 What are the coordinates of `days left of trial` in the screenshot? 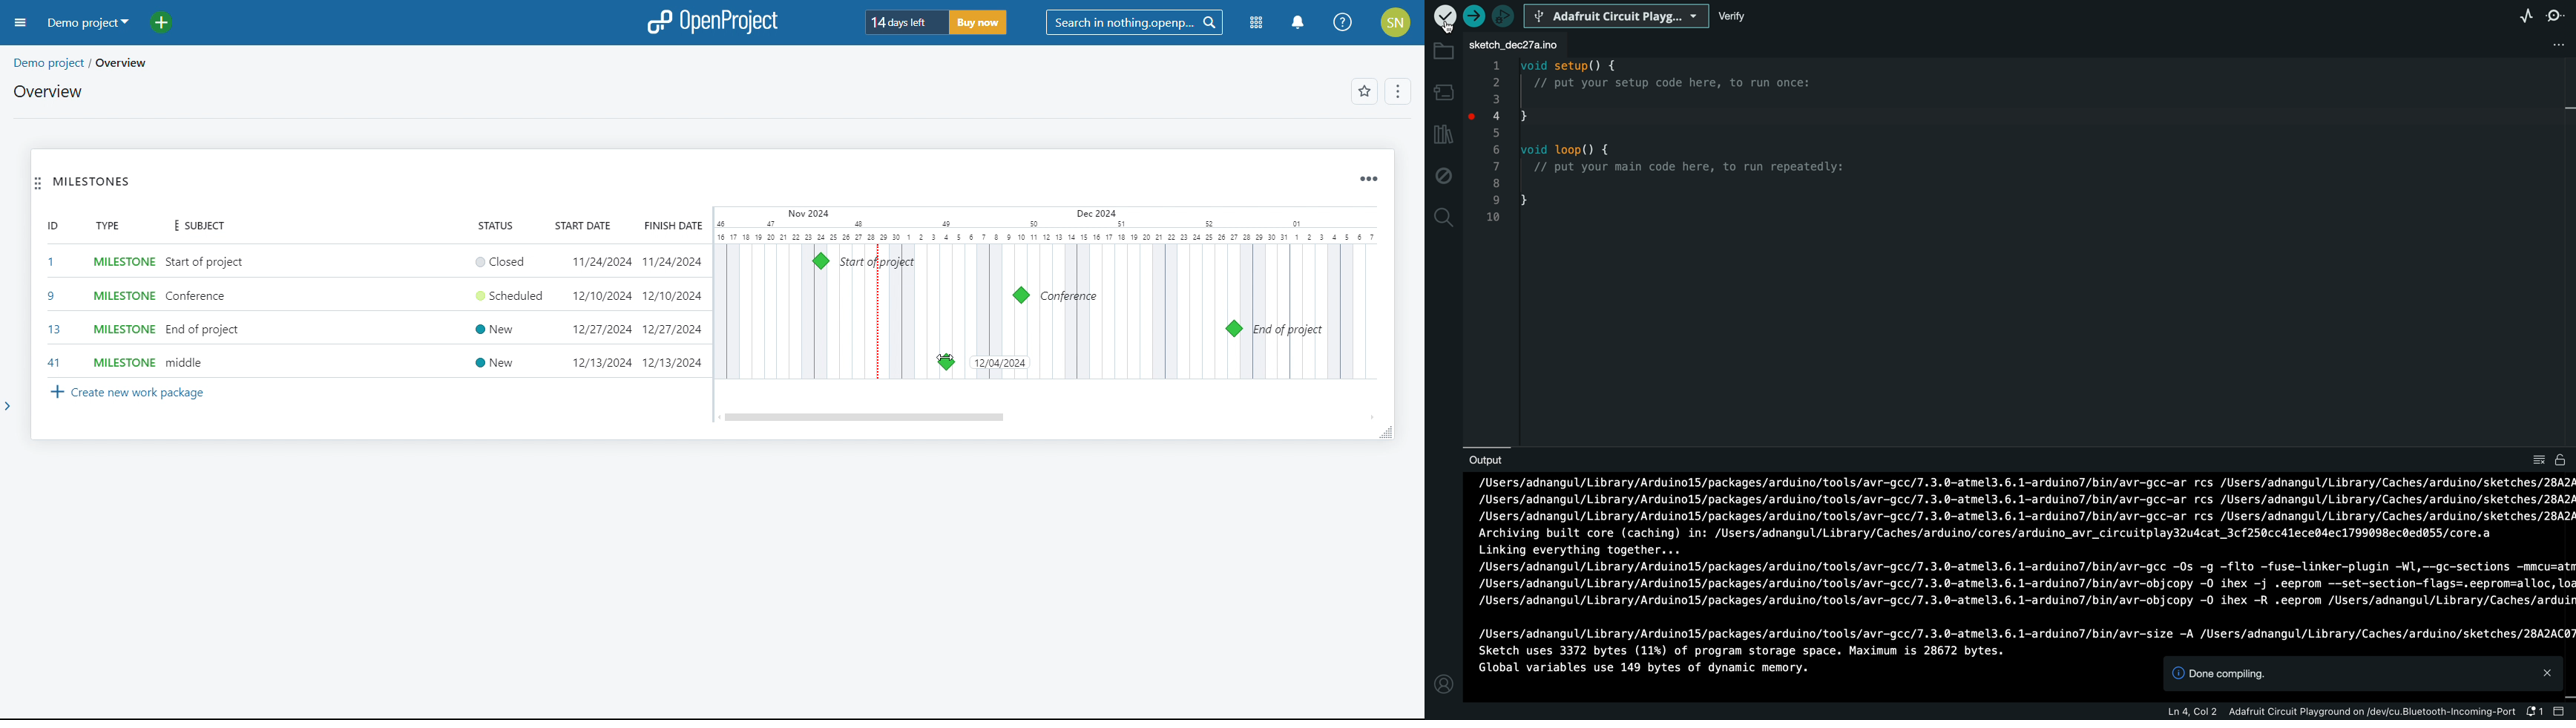 It's located at (905, 22).